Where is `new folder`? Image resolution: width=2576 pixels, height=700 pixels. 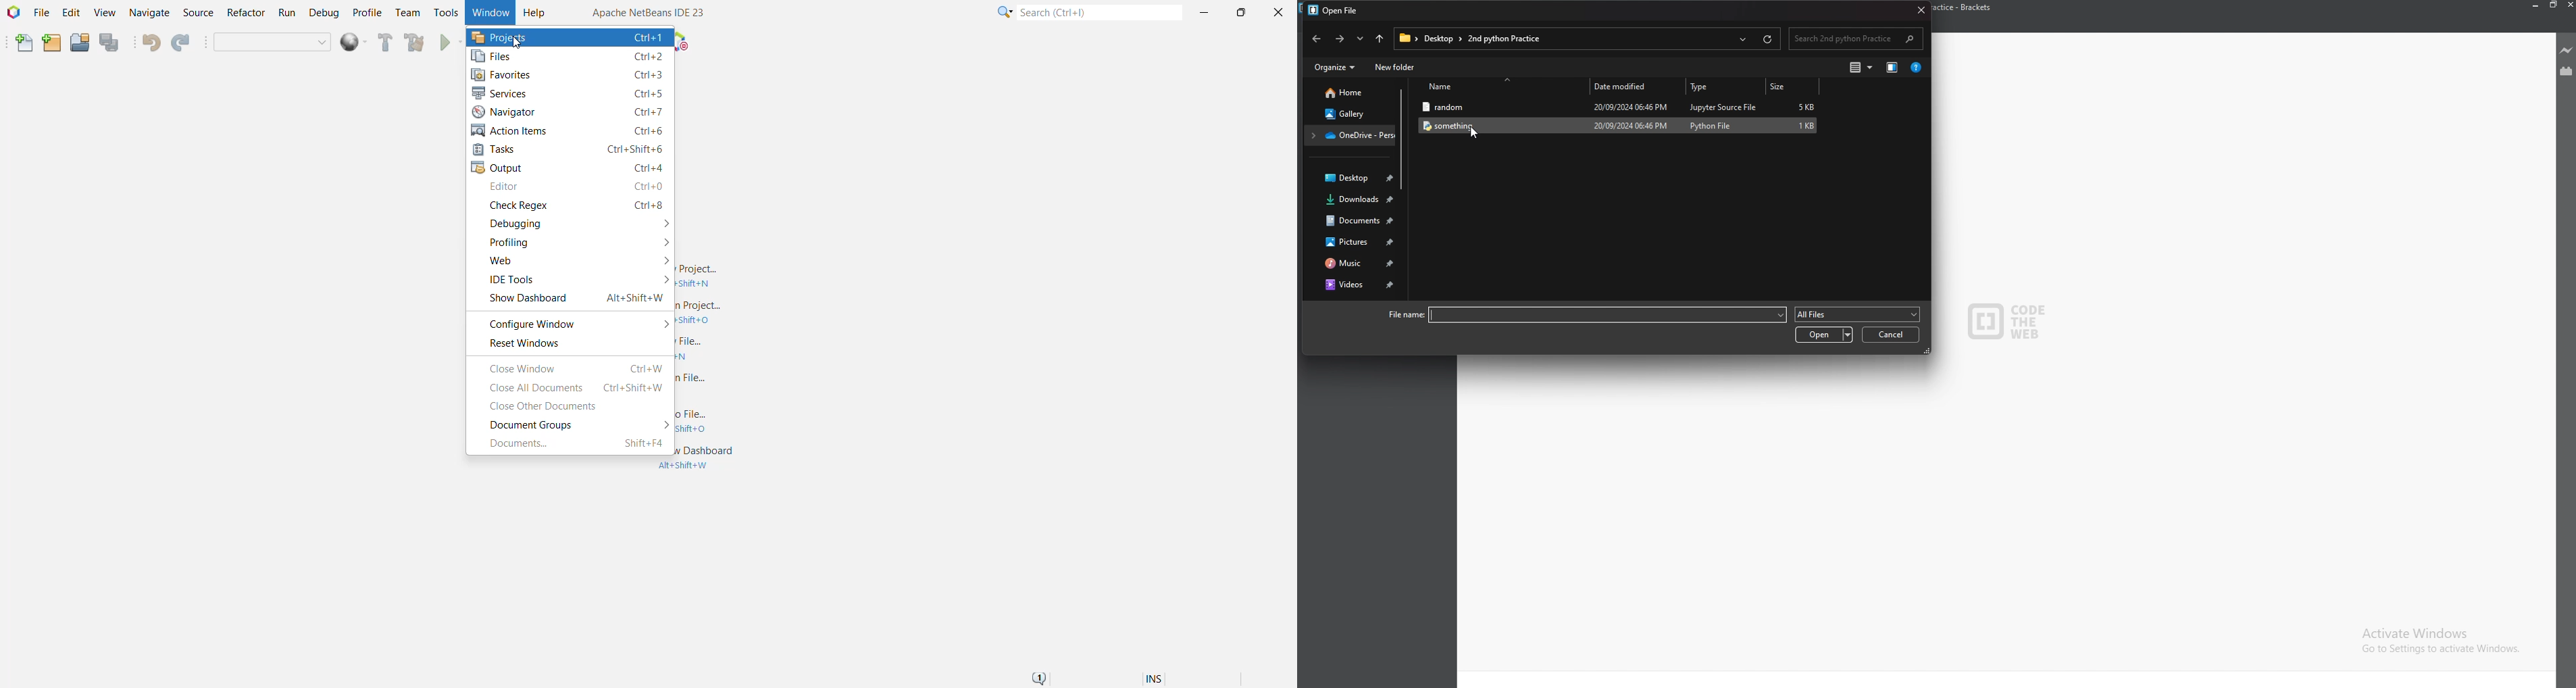 new folder is located at coordinates (1395, 68).